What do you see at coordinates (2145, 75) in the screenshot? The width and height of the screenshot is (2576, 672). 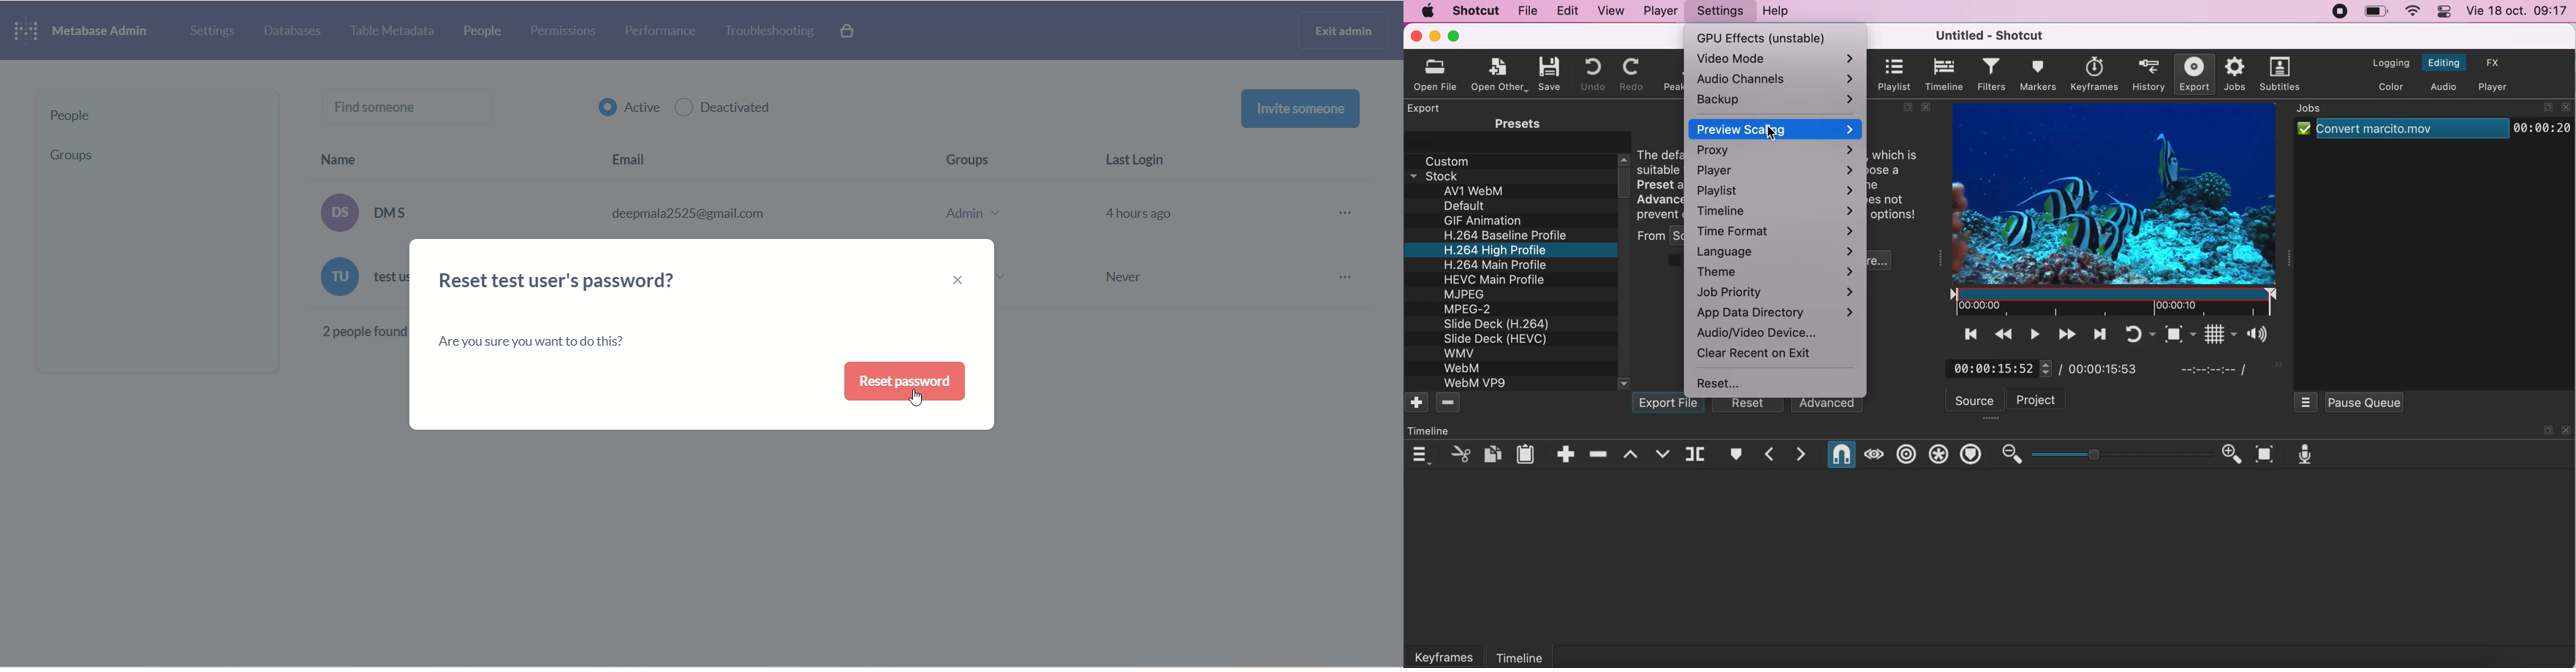 I see `history` at bounding box center [2145, 75].